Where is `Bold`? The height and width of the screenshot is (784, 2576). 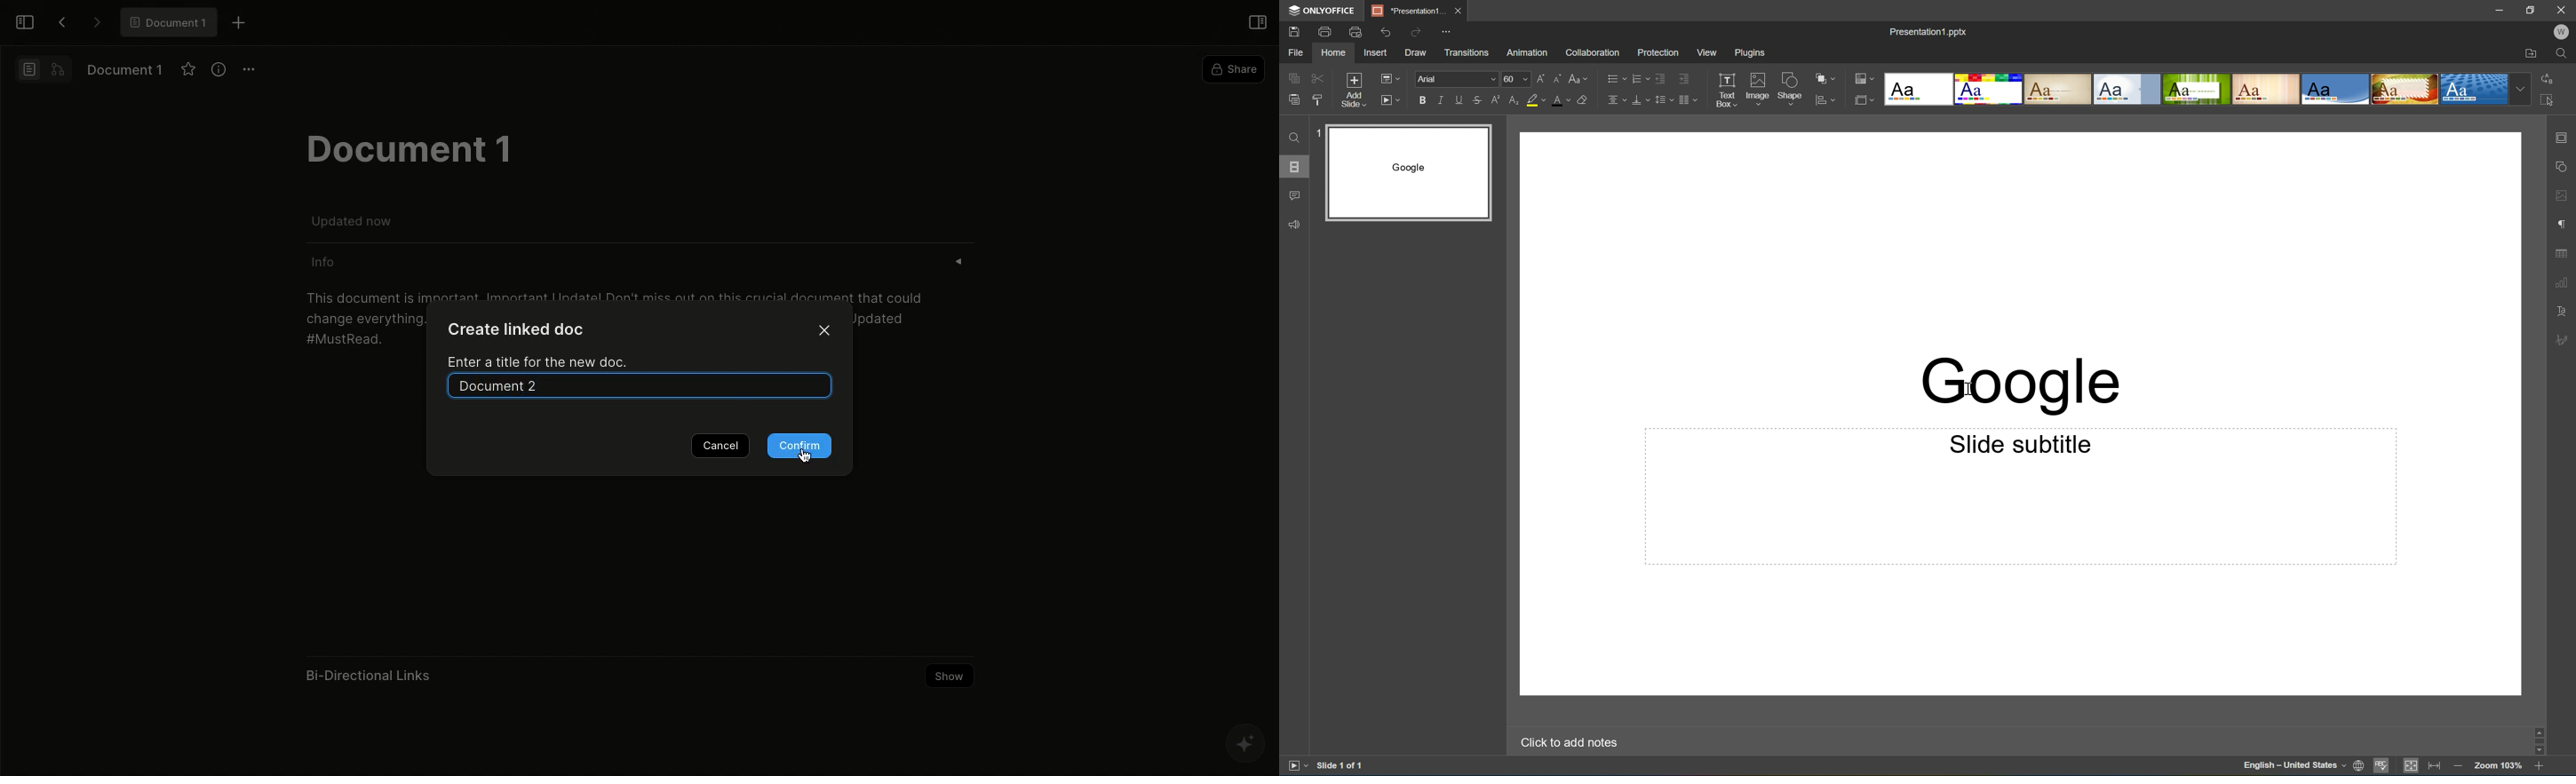
Bold is located at coordinates (1425, 101).